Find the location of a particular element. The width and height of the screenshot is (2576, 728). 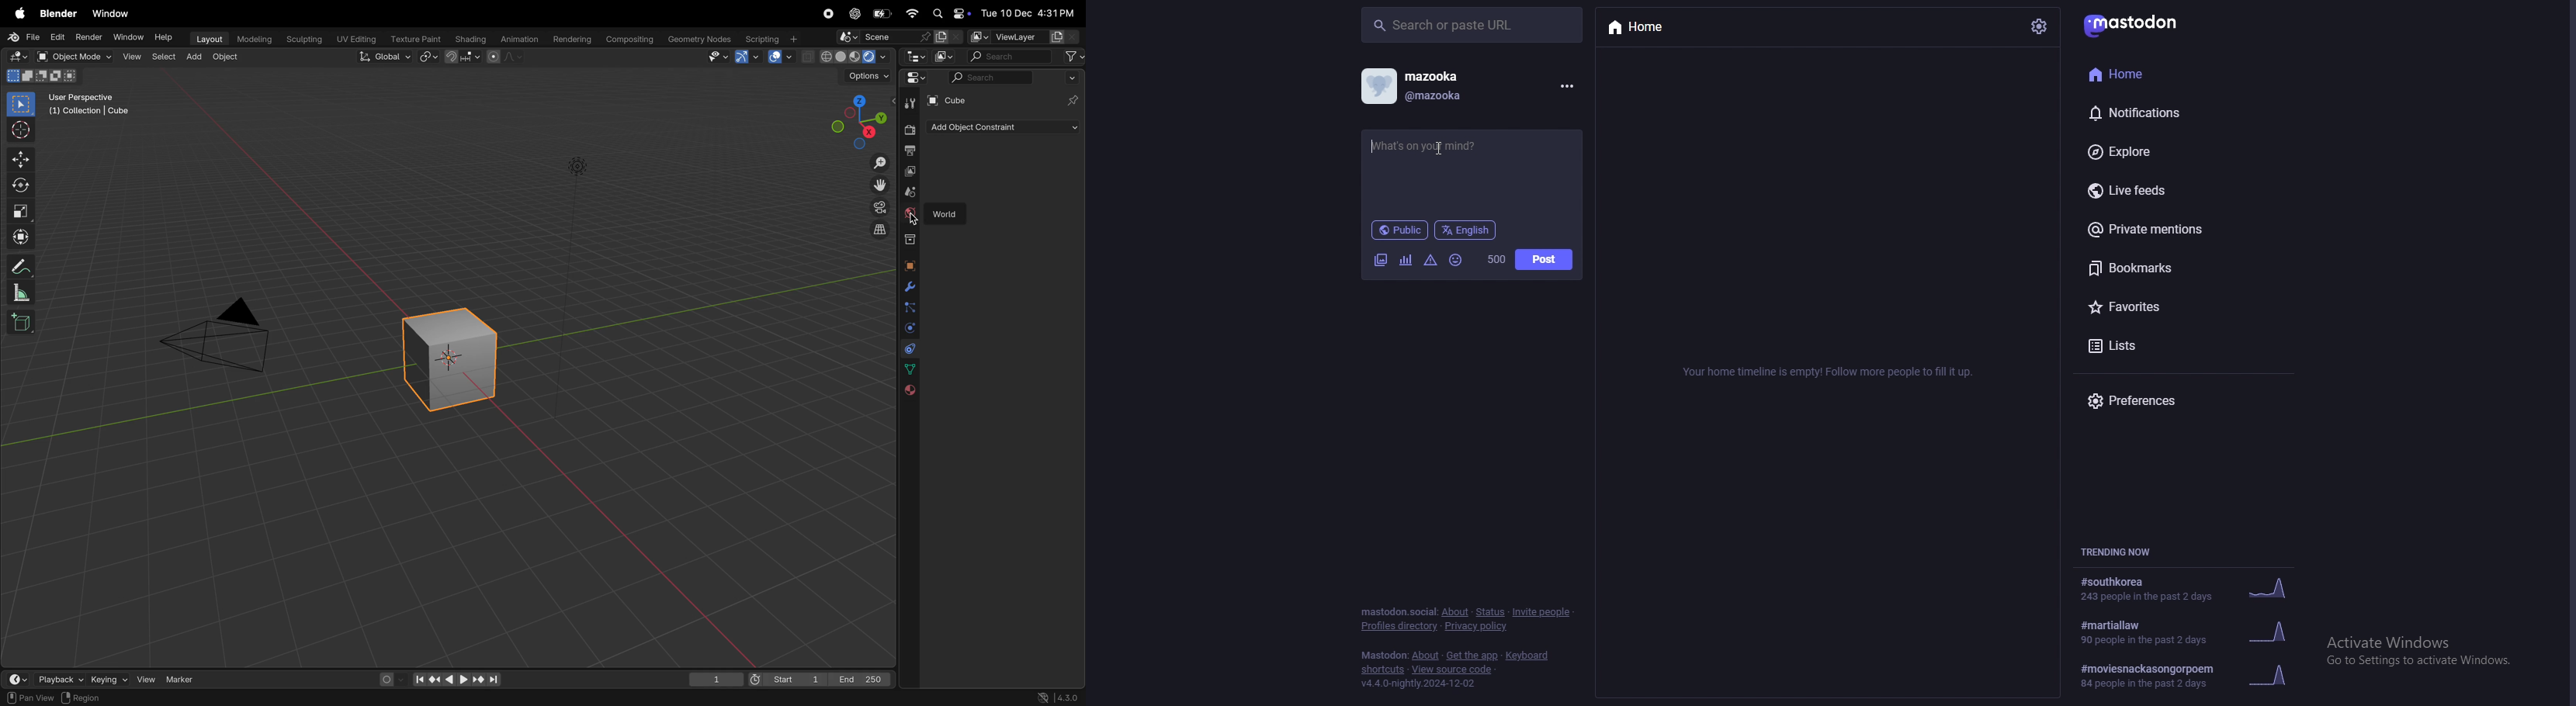

Particles is located at coordinates (910, 309).